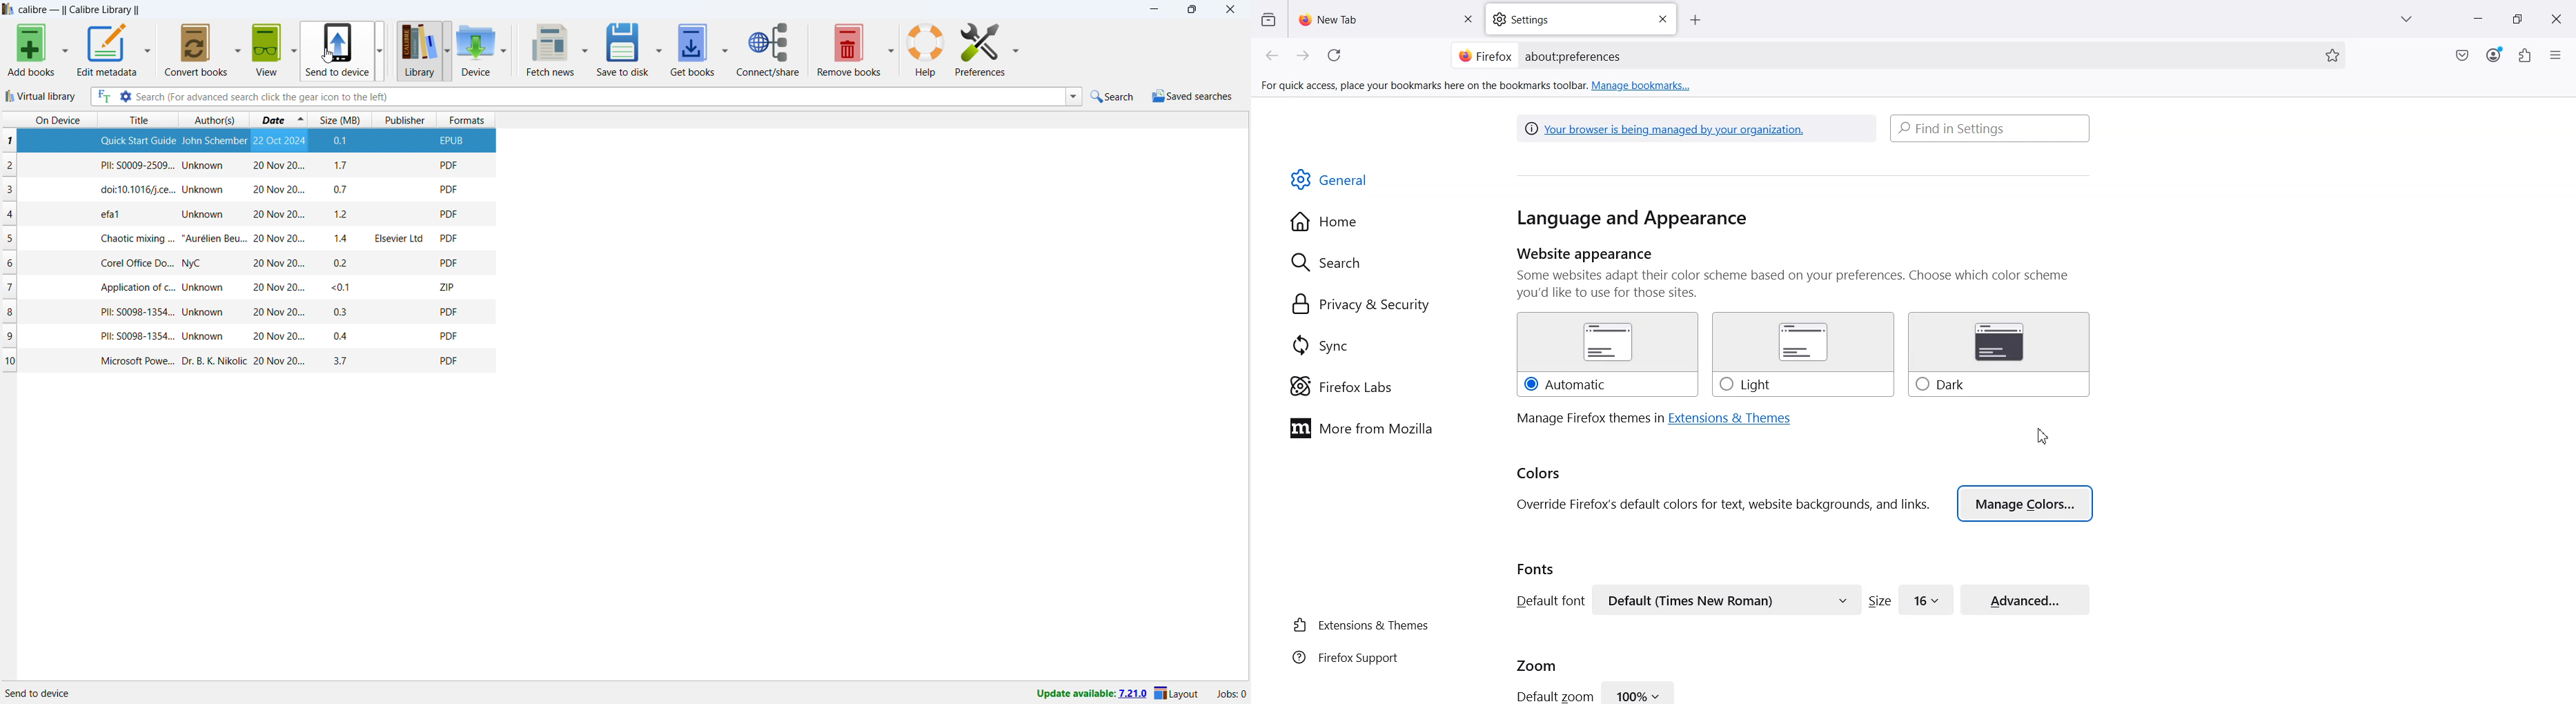 Image resolution: width=2576 pixels, height=728 pixels. What do you see at coordinates (245, 238) in the screenshot?
I see `one book entry` at bounding box center [245, 238].